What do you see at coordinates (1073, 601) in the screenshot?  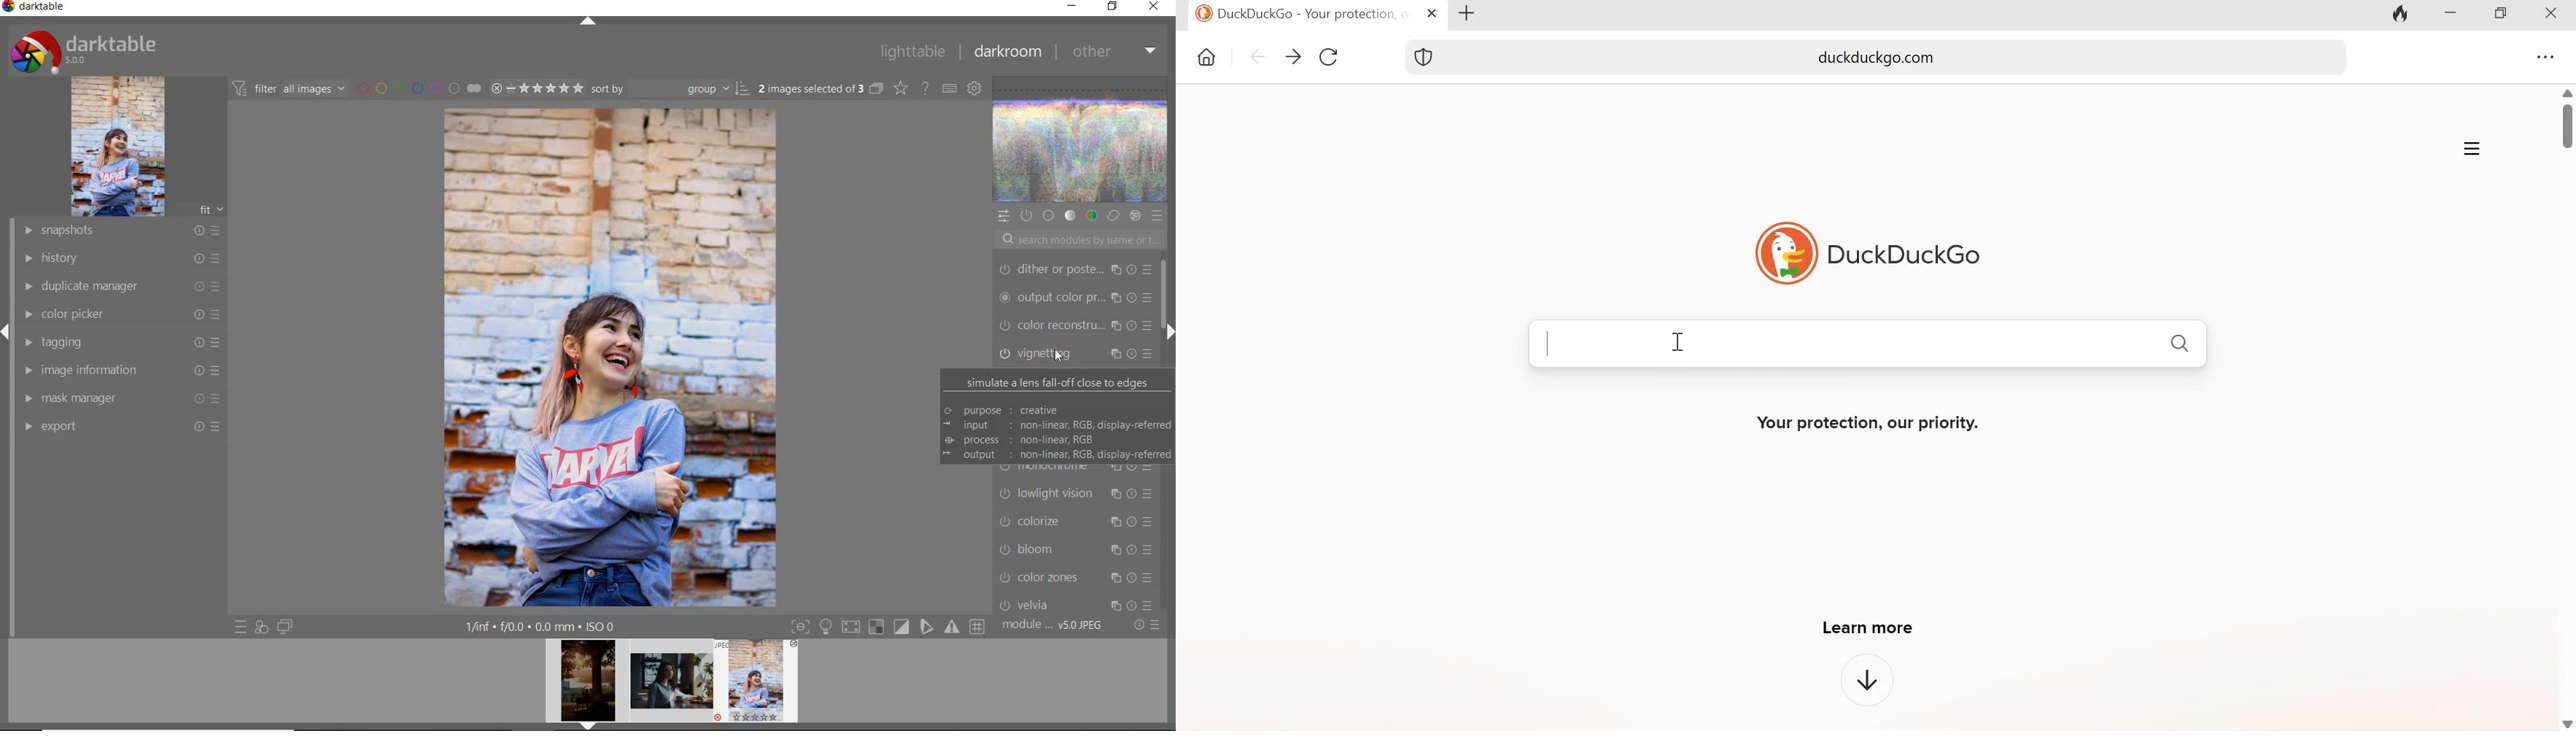 I see `lens correction` at bounding box center [1073, 601].